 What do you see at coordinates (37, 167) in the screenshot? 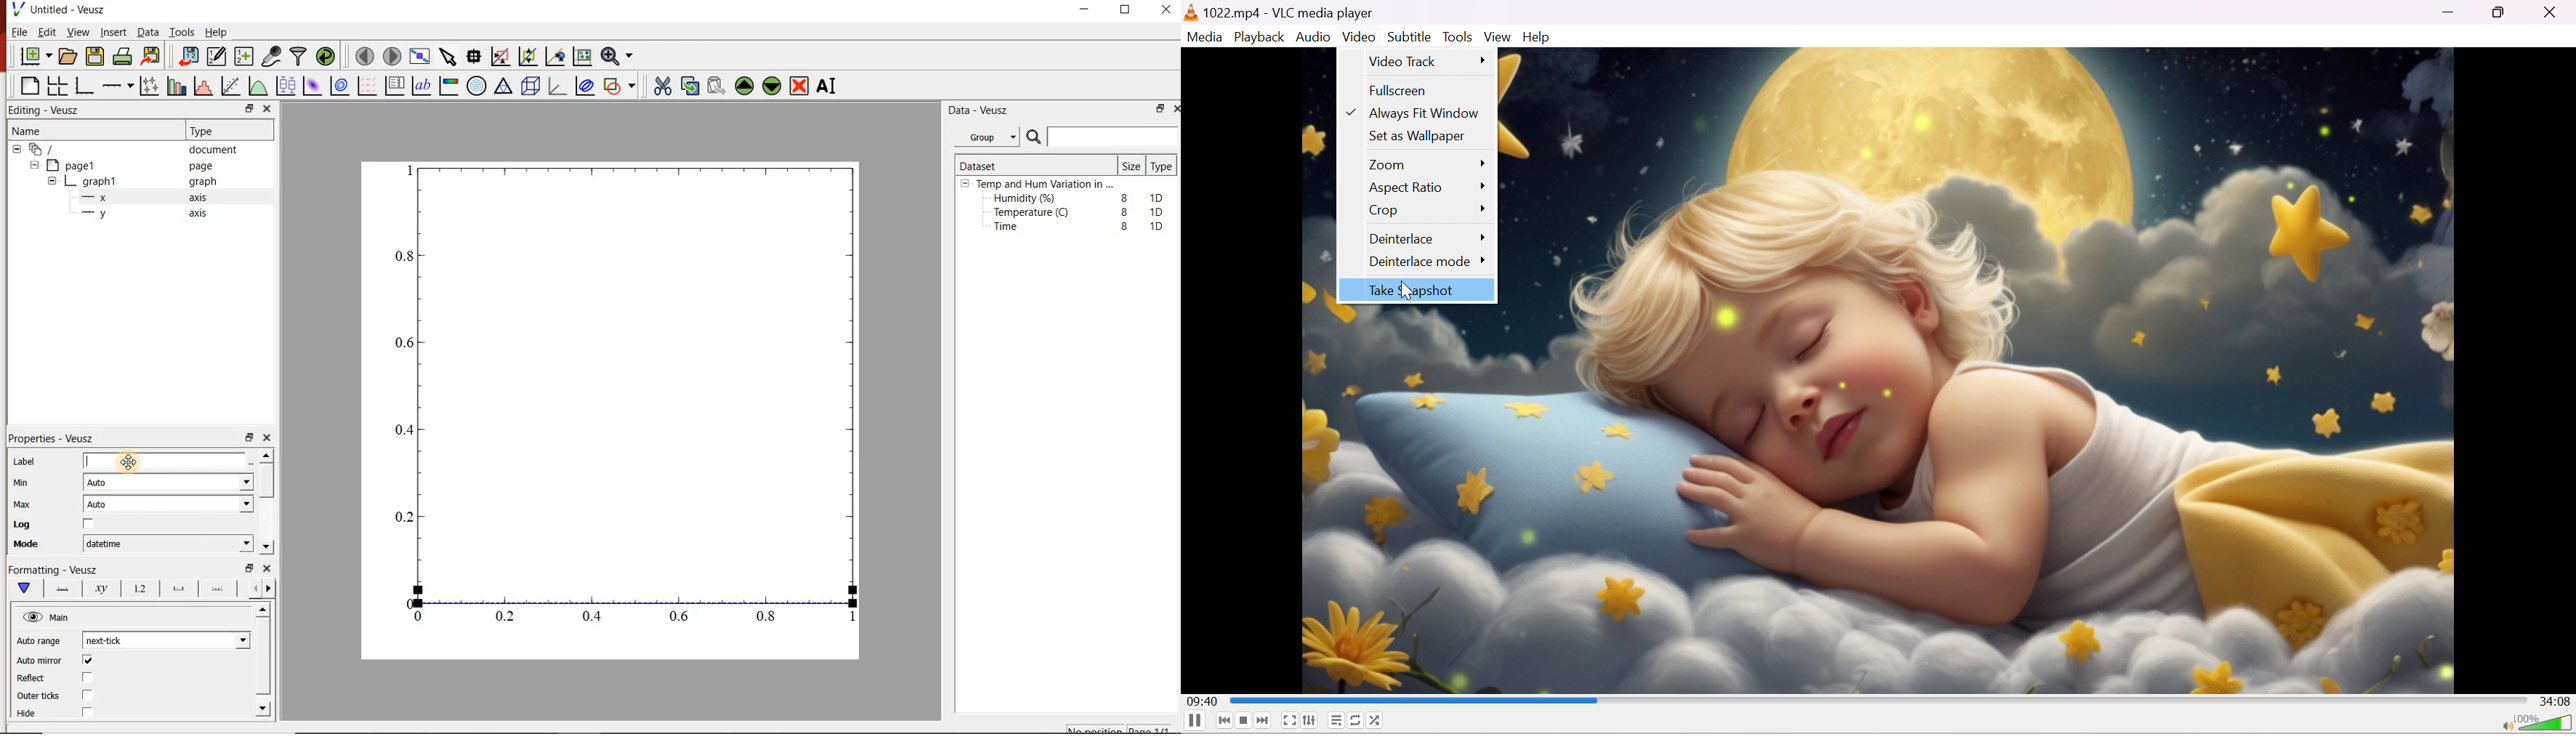
I see `hide sub menu` at bounding box center [37, 167].